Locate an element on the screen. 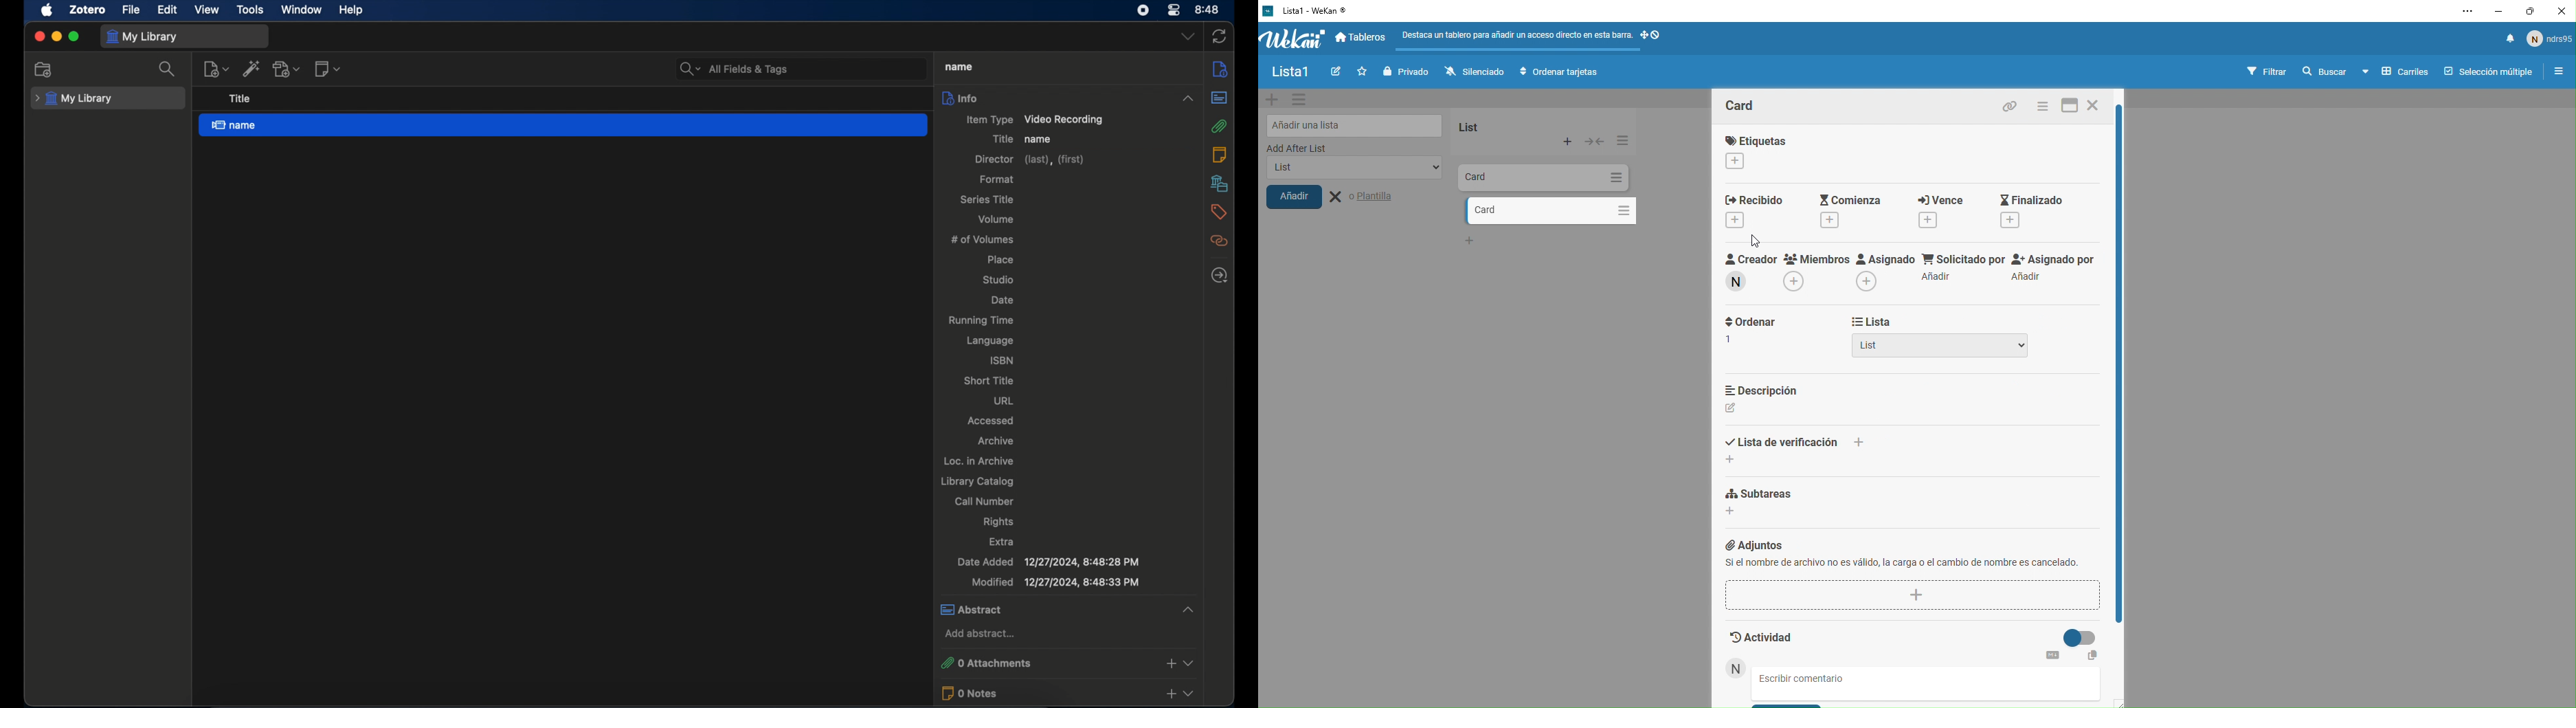  add after list is located at coordinates (1339, 148).